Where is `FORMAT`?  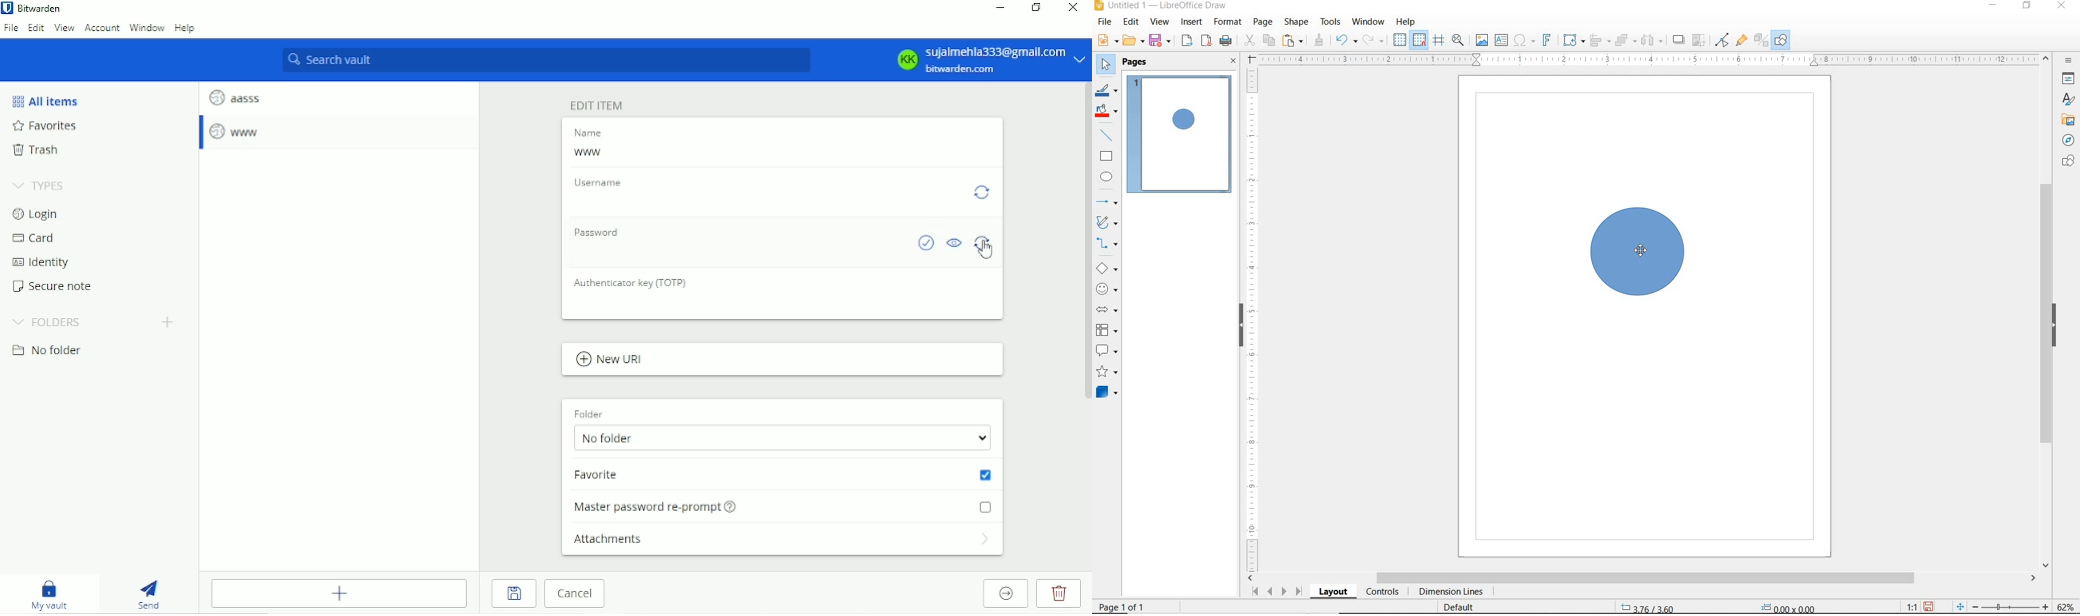 FORMAT is located at coordinates (1228, 22).